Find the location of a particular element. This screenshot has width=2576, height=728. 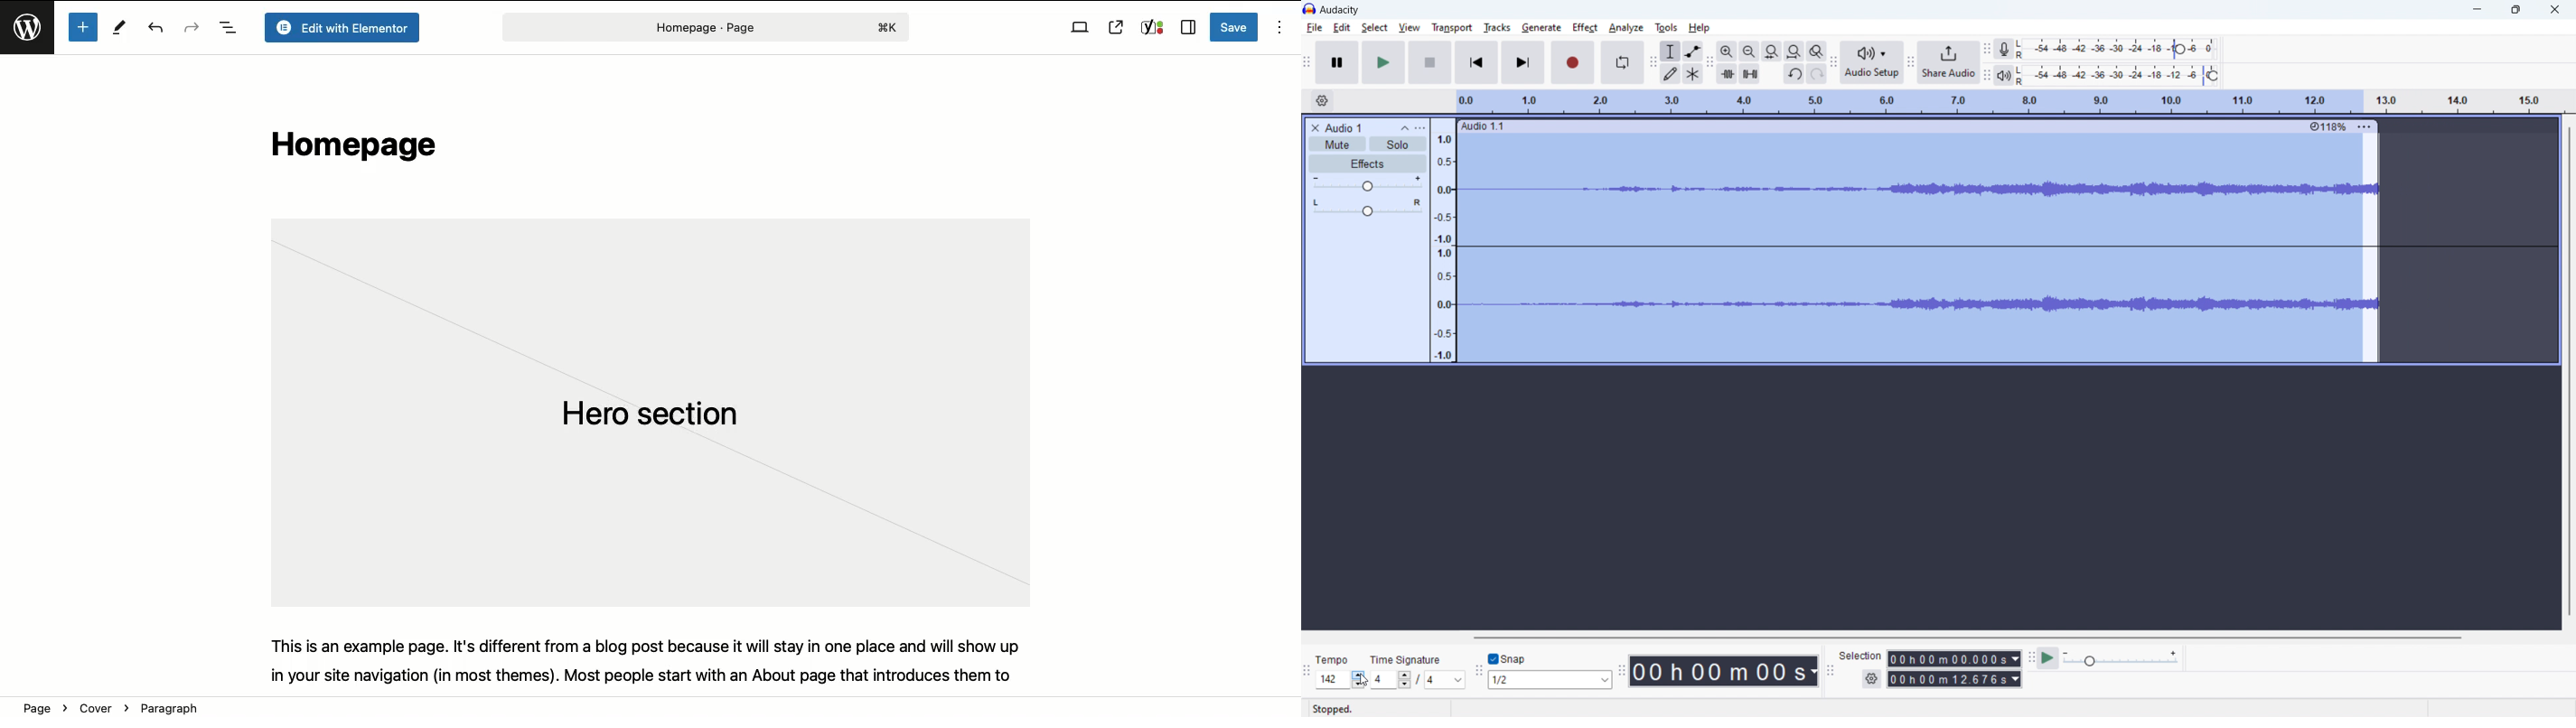

fit selection to width is located at coordinates (1772, 51).